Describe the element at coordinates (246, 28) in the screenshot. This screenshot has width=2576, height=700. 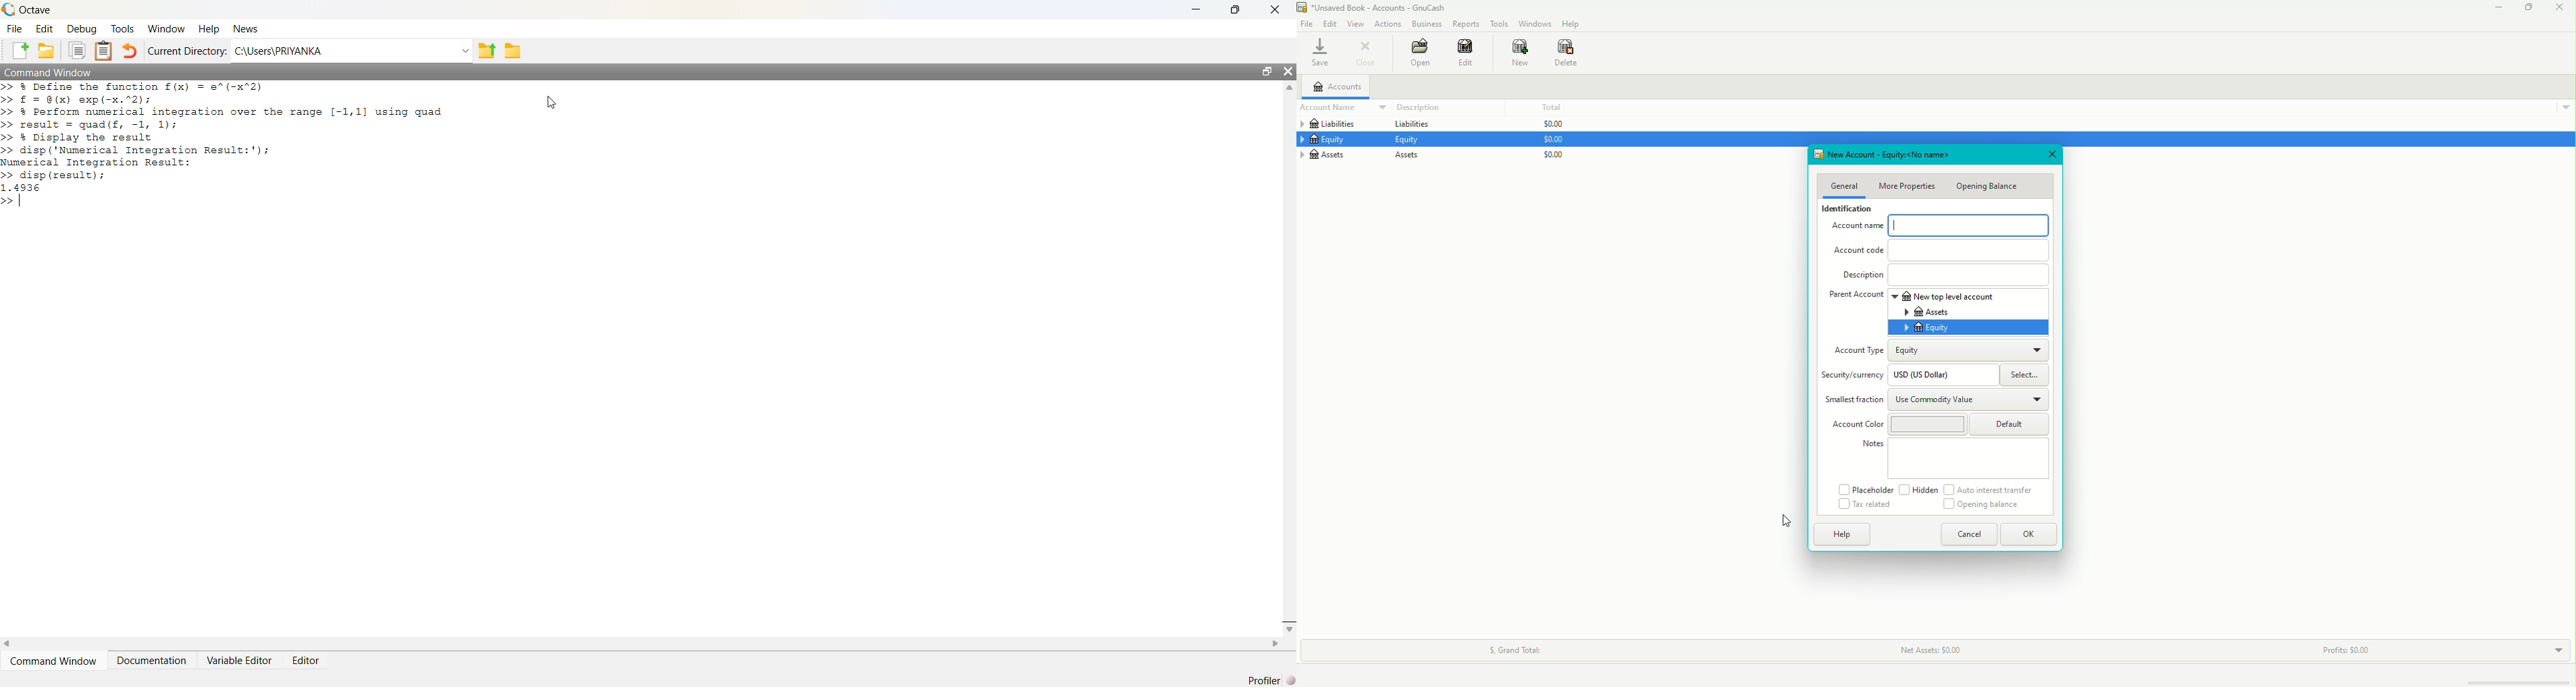
I see `News` at that location.